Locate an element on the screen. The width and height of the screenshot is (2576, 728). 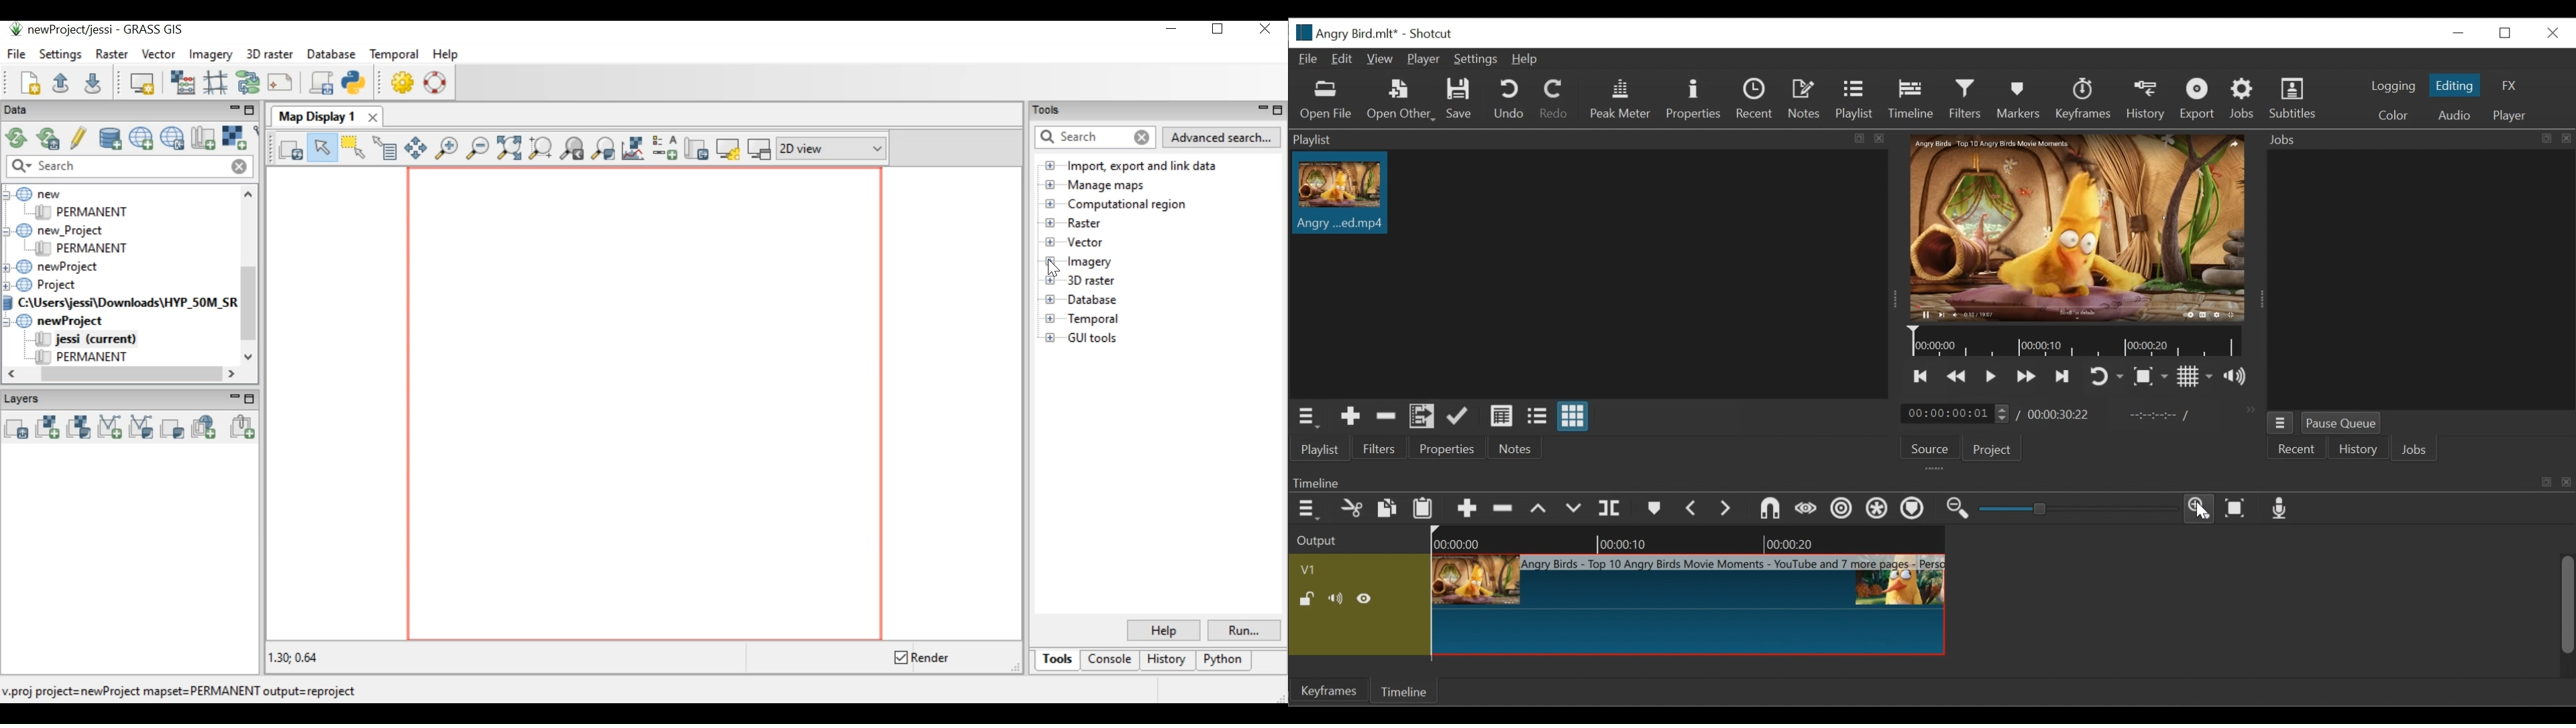
Toggle display grid on player is located at coordinates (2196, 377).